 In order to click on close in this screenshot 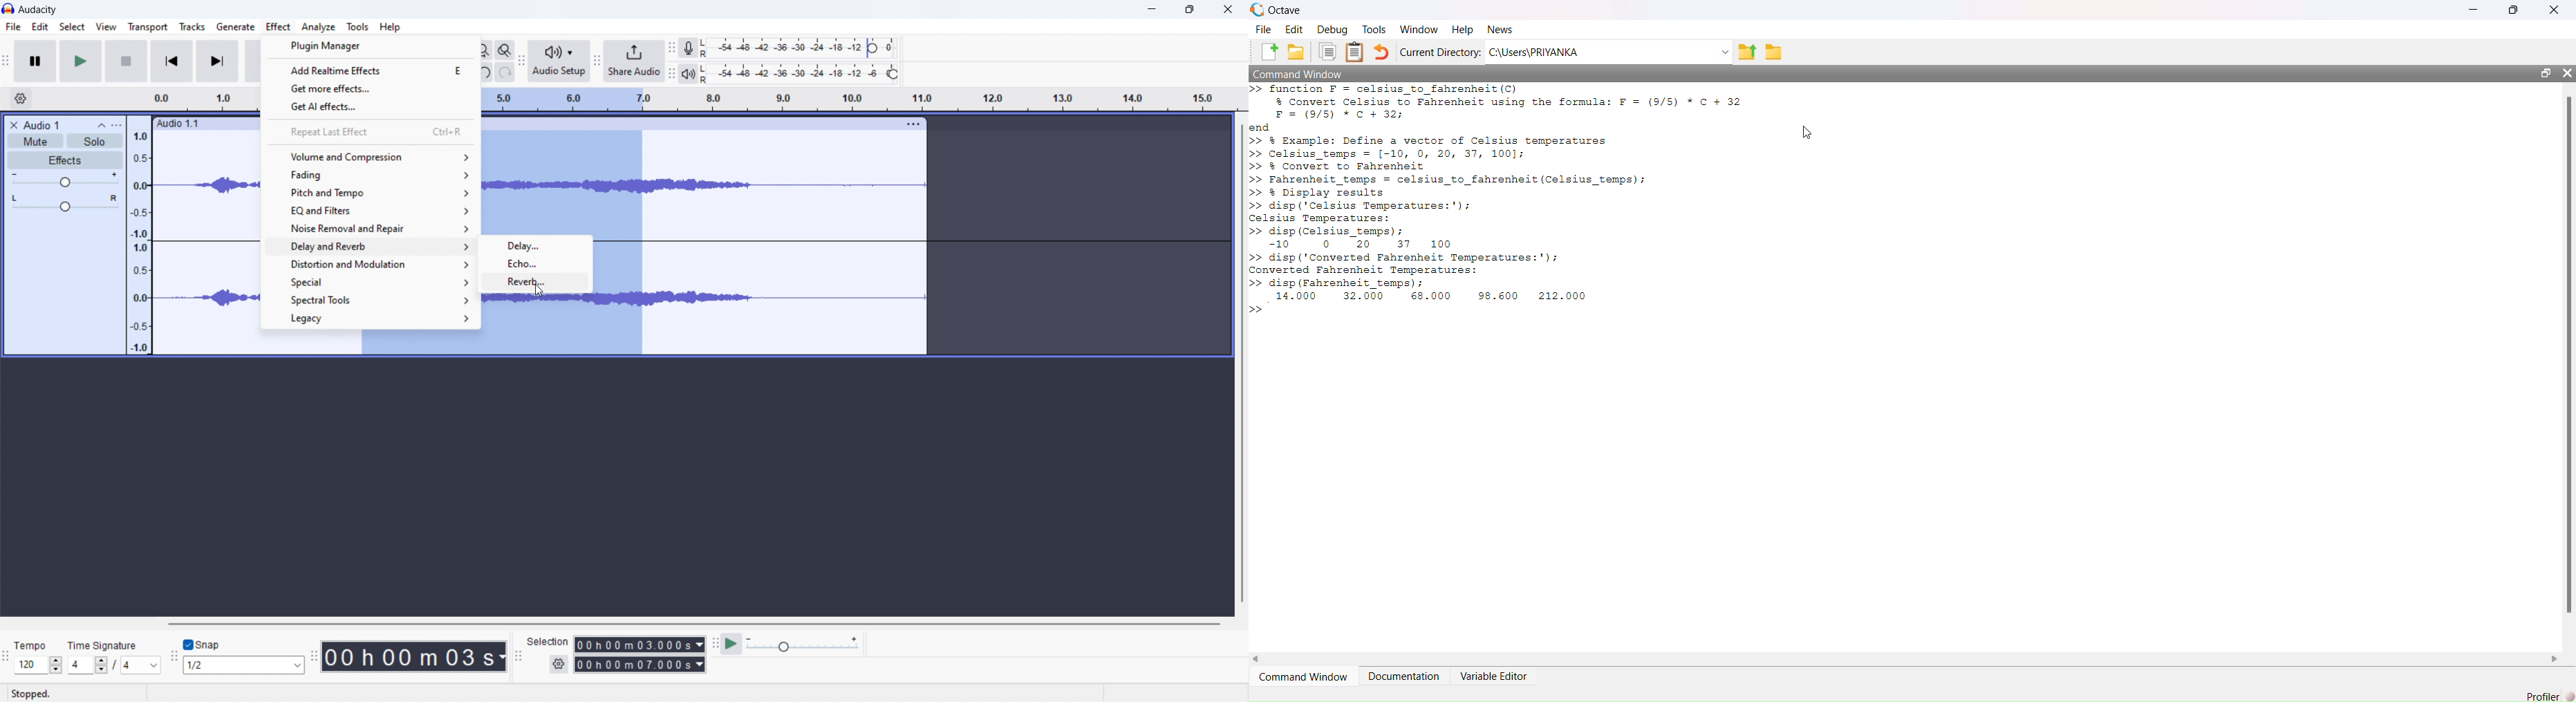, I will do `click(2555, 10)`.